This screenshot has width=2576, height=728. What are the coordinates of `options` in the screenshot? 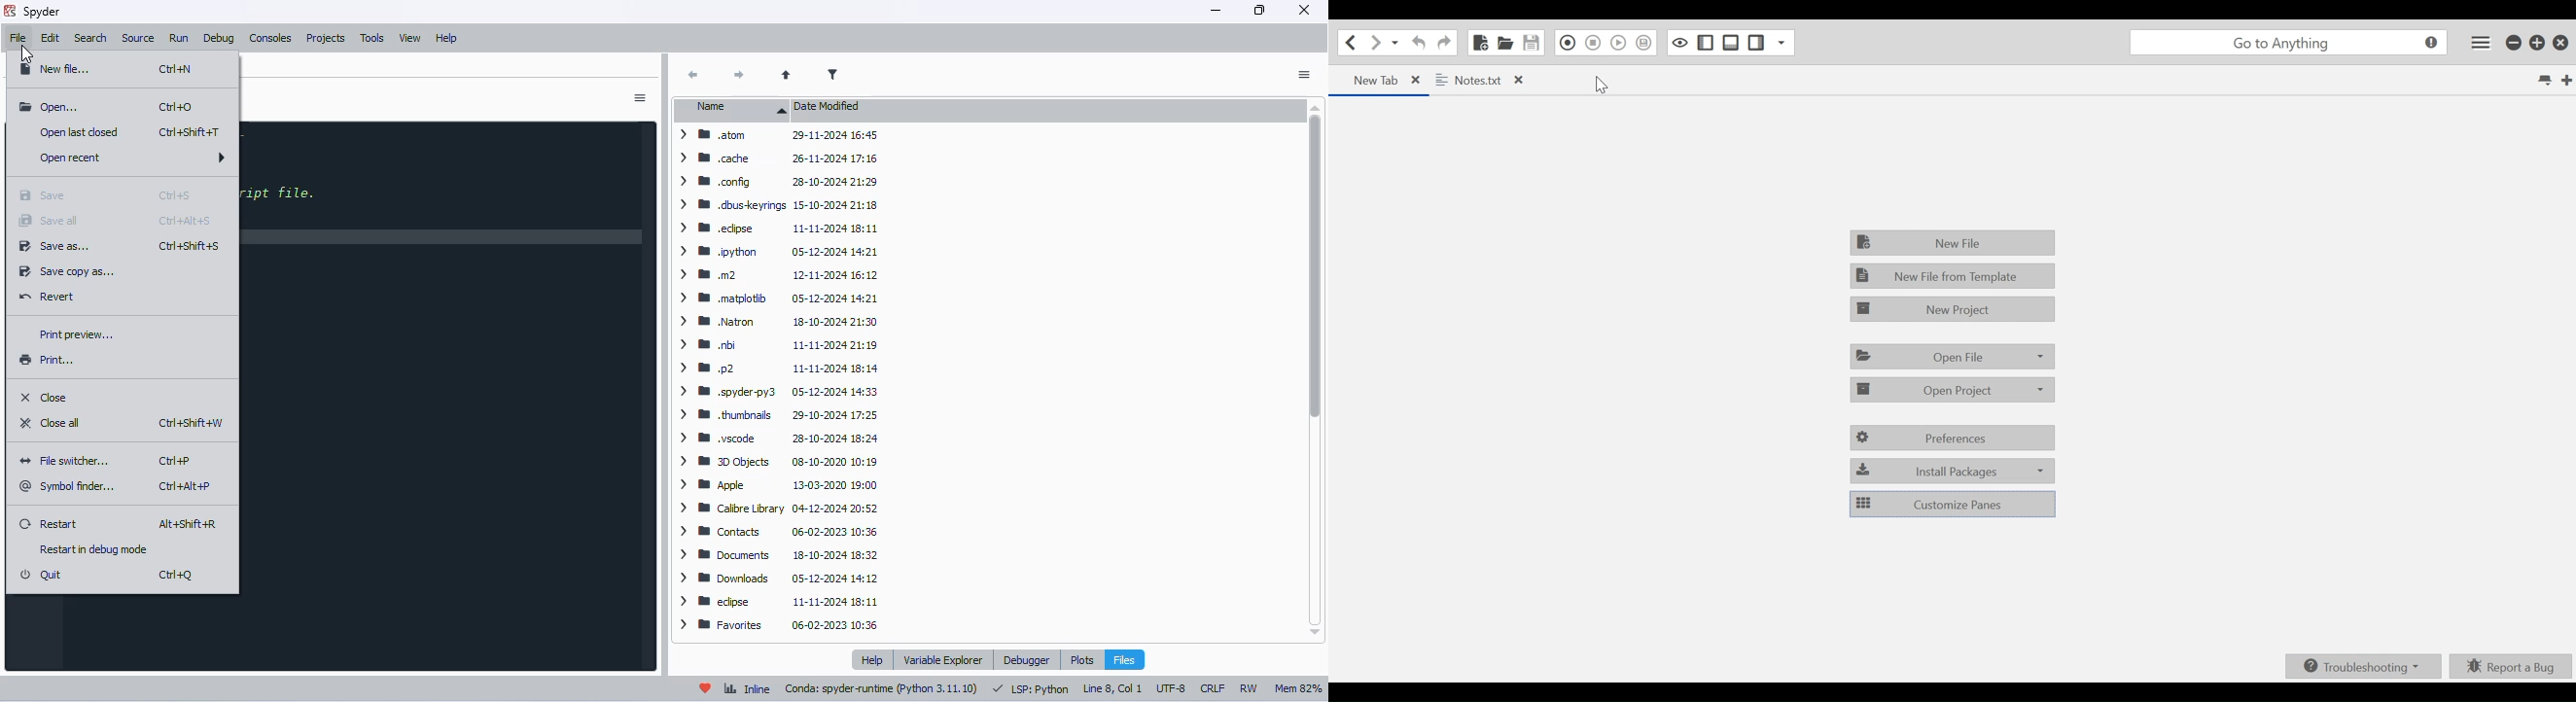 It's located at (1303, 75).